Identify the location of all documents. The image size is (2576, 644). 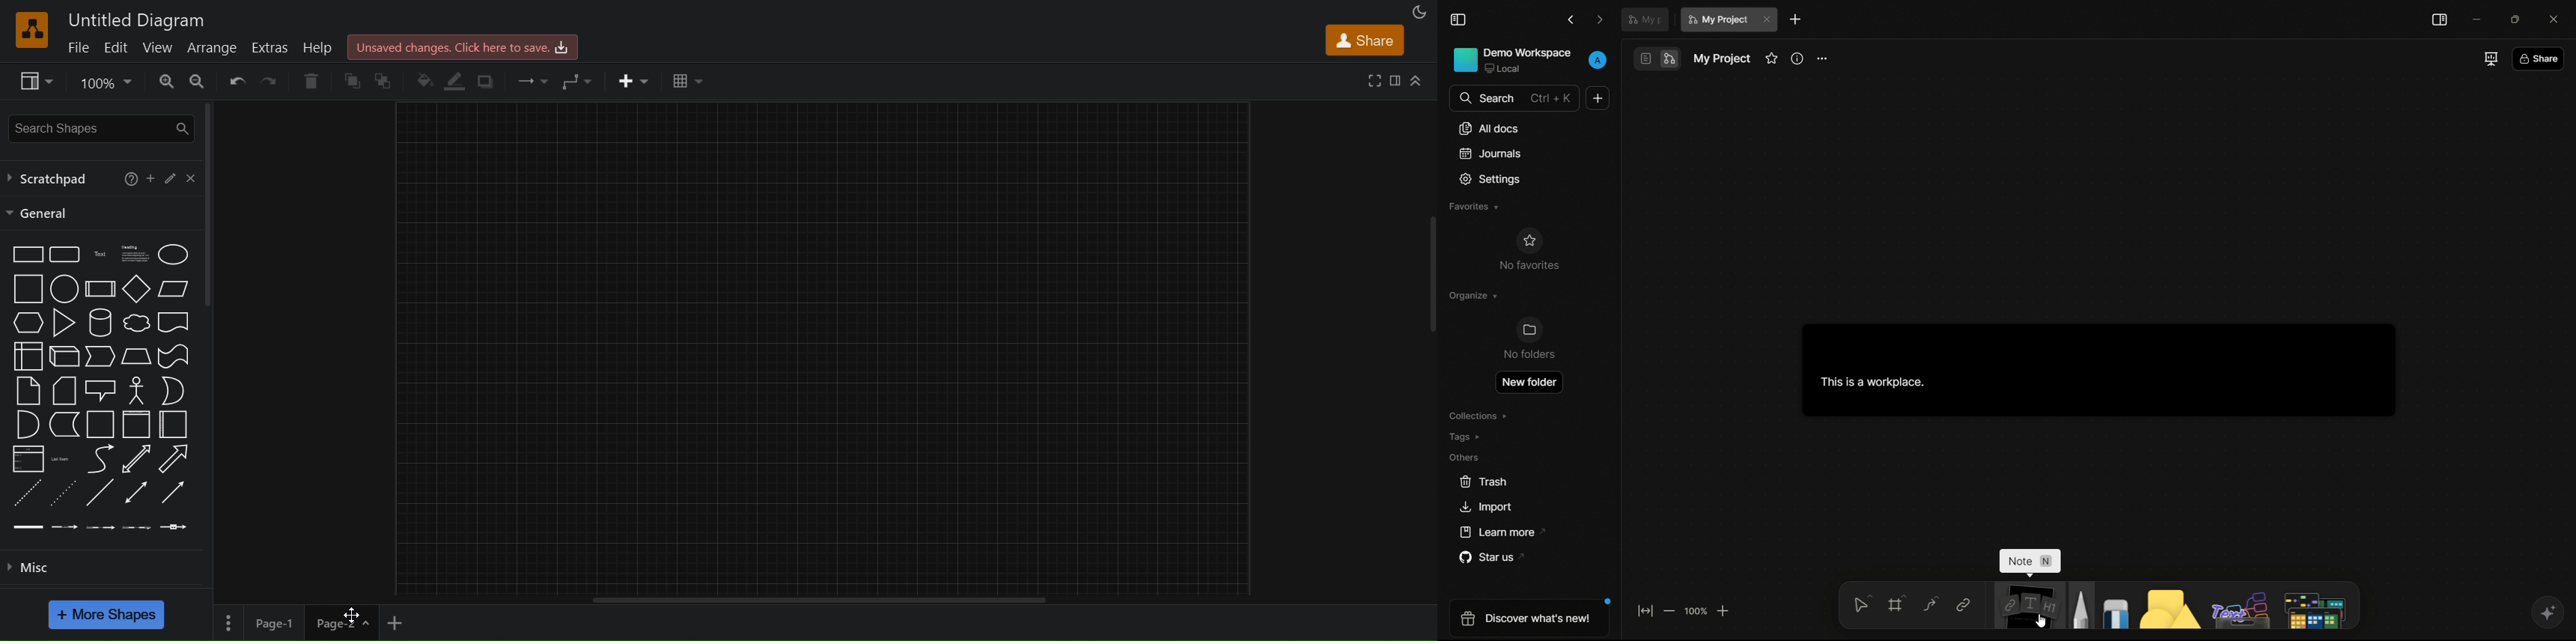
(1489, 128).